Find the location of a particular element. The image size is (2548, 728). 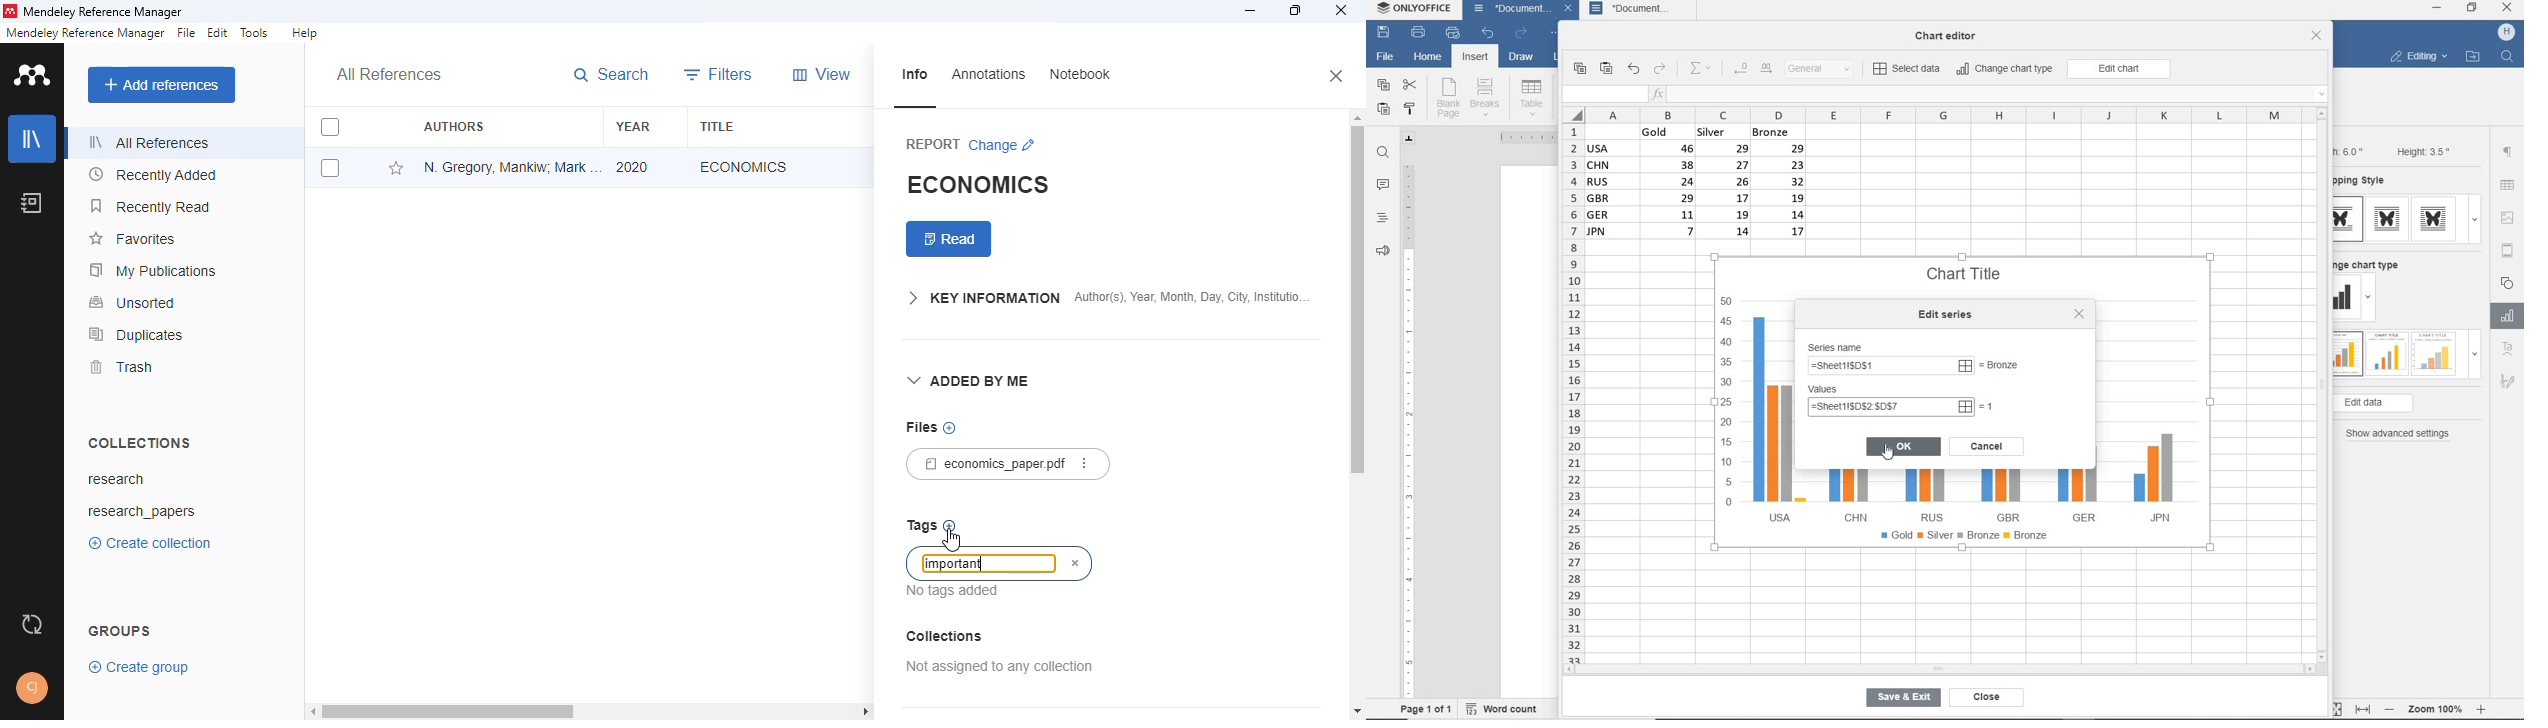

vertical scroll bar is located at coordinates (2327, 384).